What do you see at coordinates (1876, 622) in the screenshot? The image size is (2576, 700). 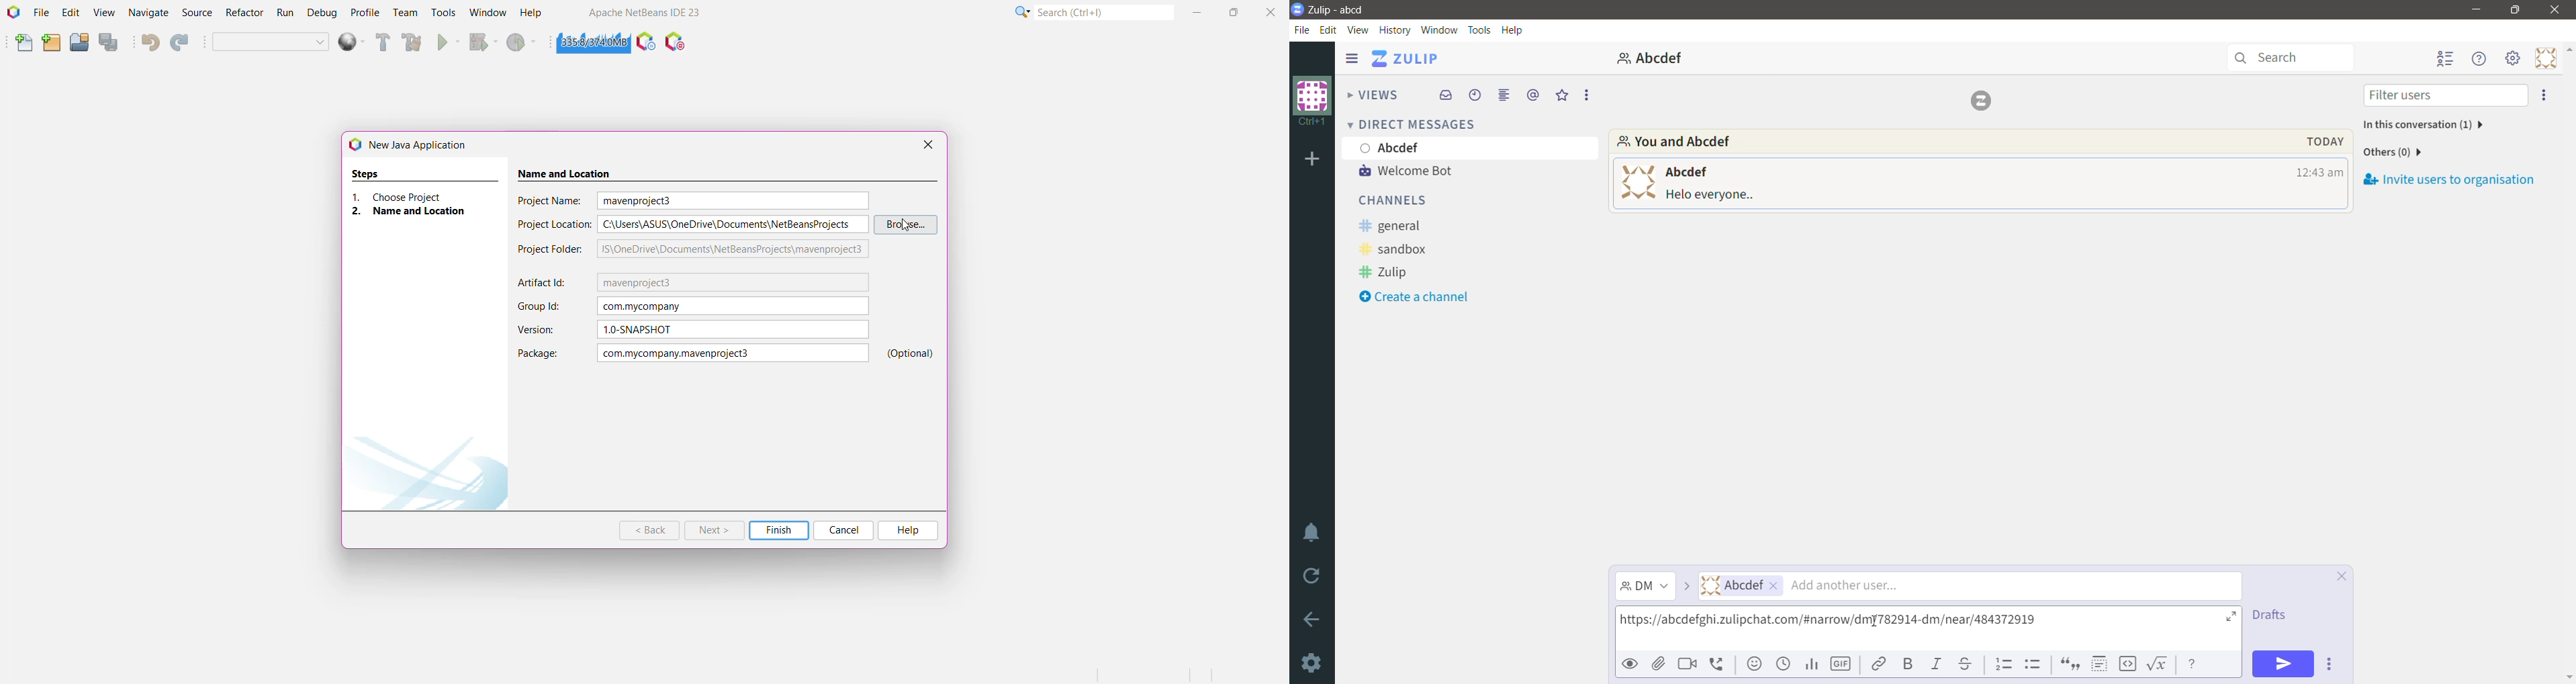 I see `Cursor` at bounding box center [1876, 622].